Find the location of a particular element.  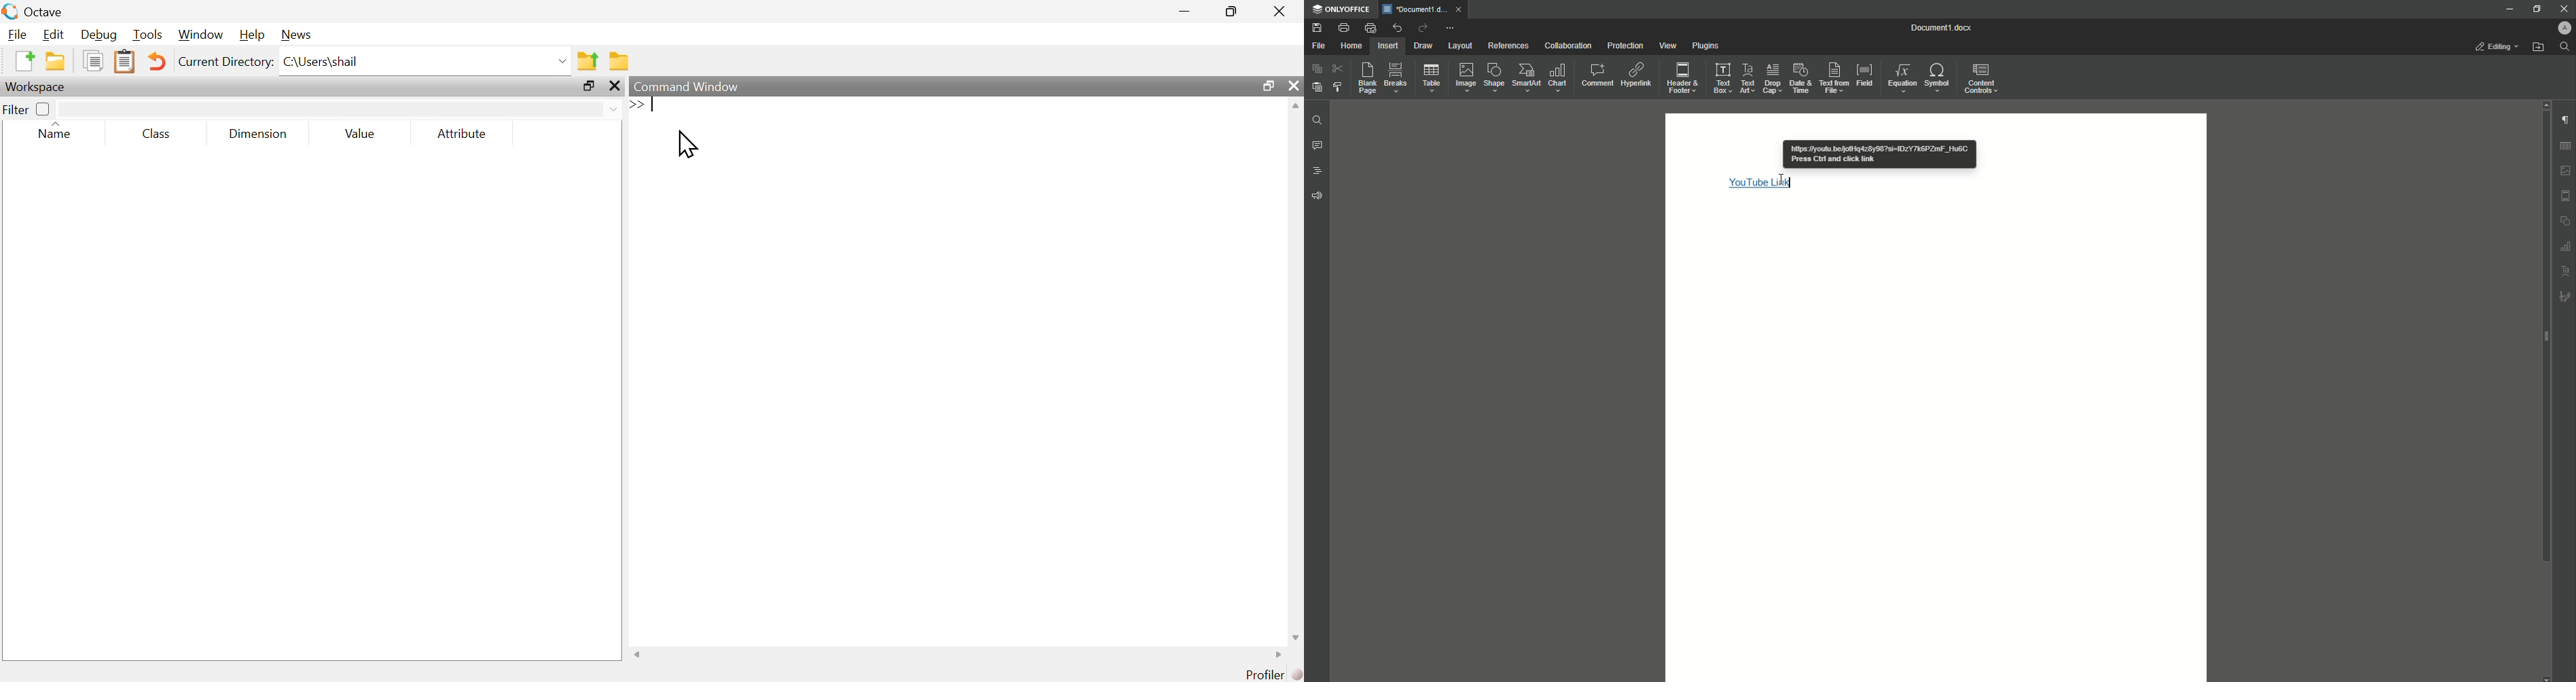

Quick Print is located at coordinates (1370, 27).